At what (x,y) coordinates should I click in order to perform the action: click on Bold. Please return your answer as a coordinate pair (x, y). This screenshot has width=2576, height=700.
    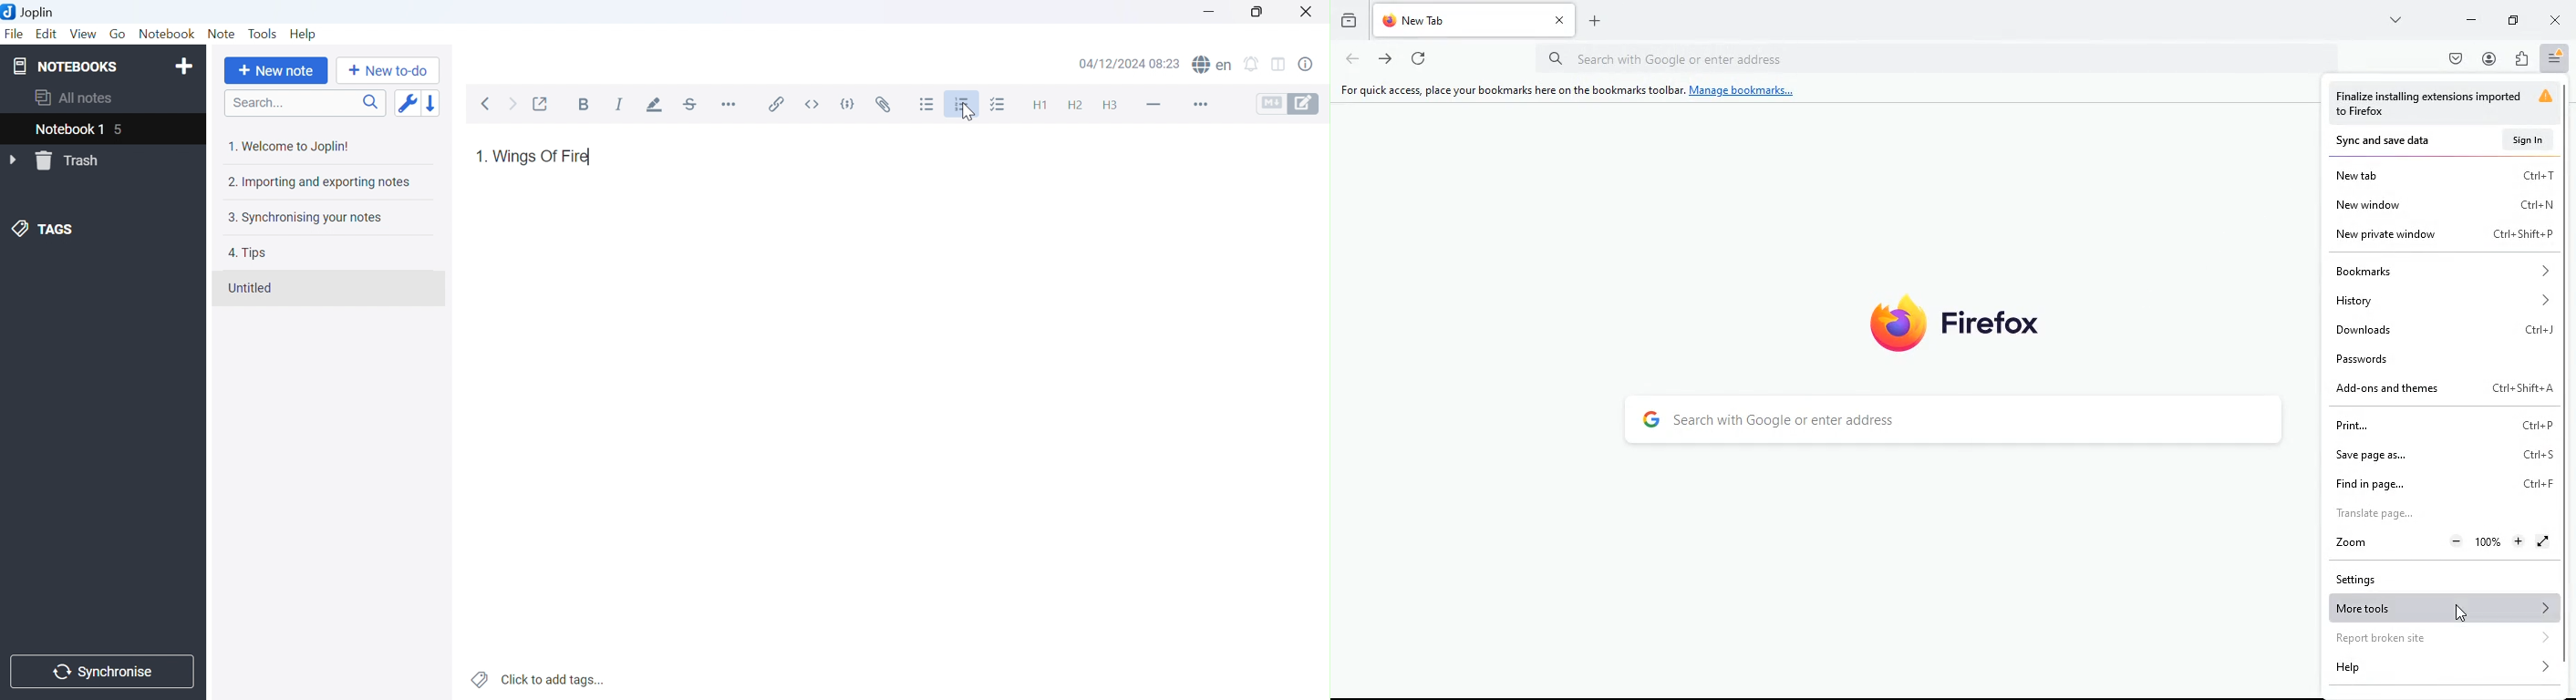
    Looking at the image, I should click on (584, 104).